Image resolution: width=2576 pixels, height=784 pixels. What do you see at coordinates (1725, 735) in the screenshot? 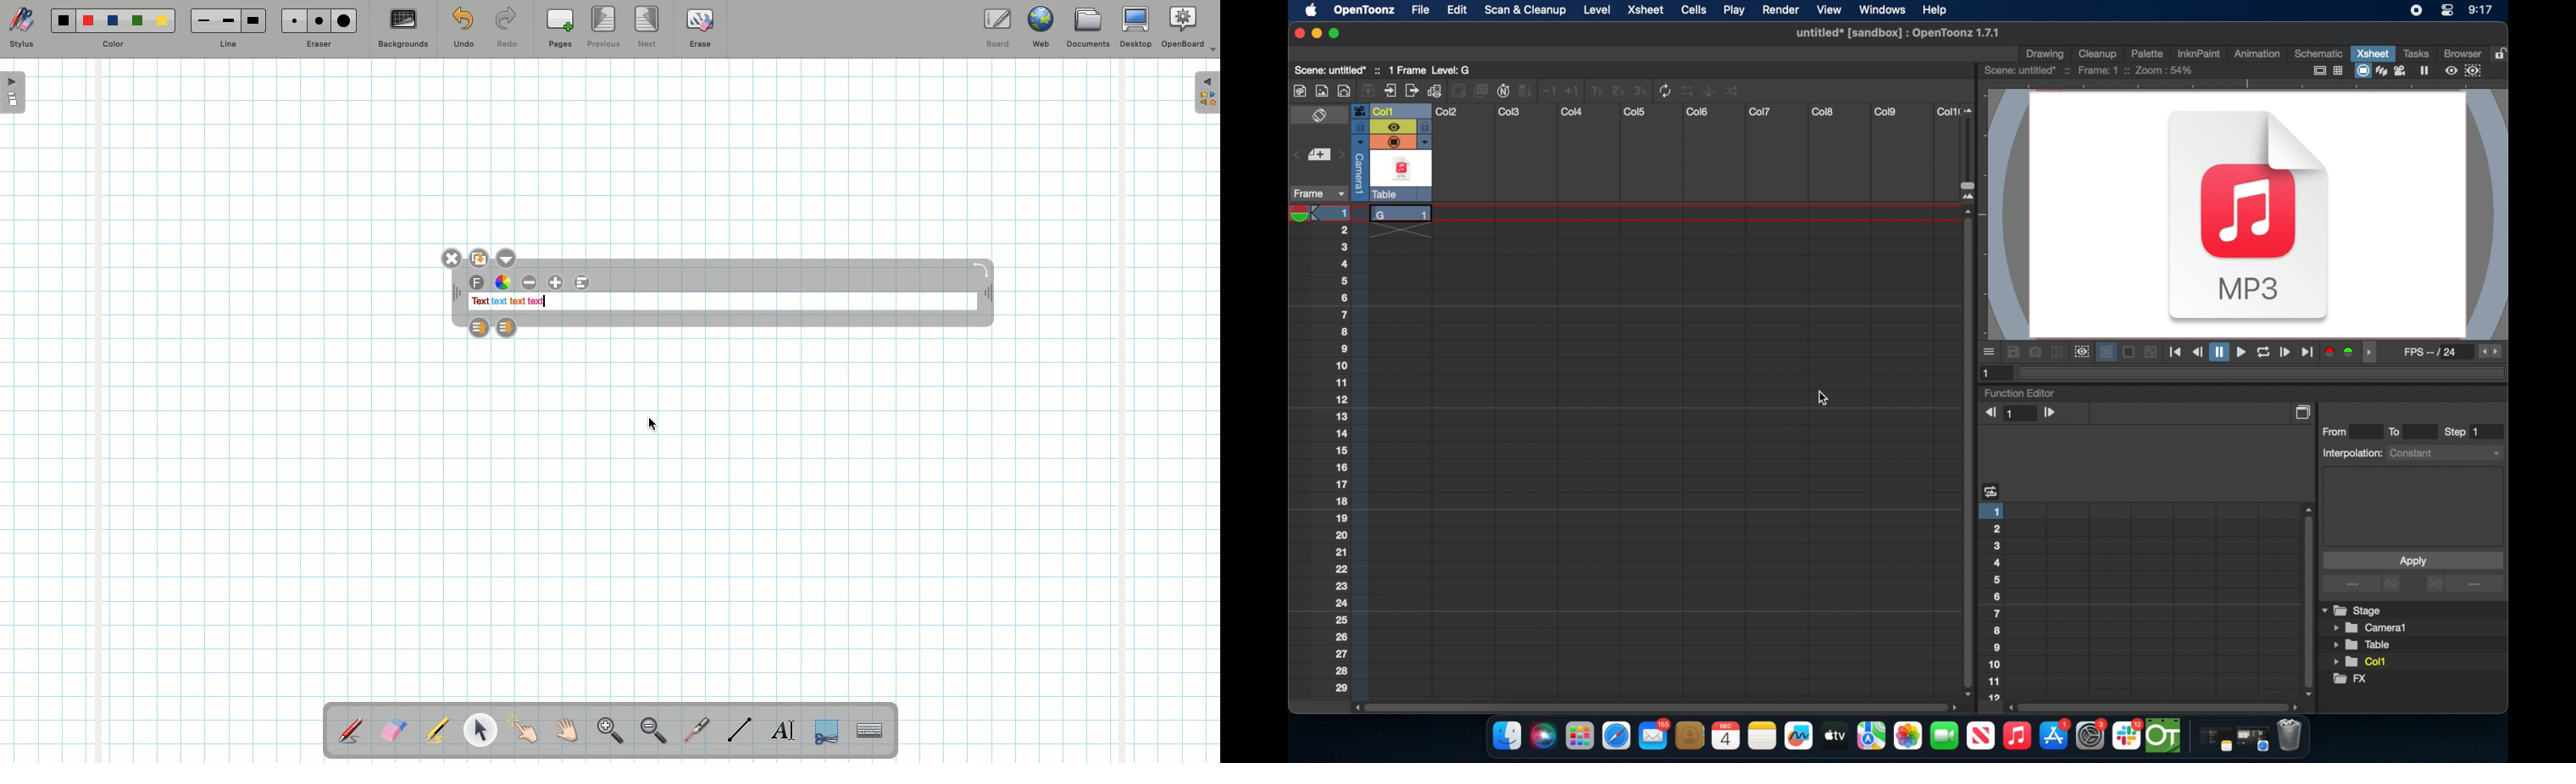
I see `calendar` at bounding box center [1725, 735].